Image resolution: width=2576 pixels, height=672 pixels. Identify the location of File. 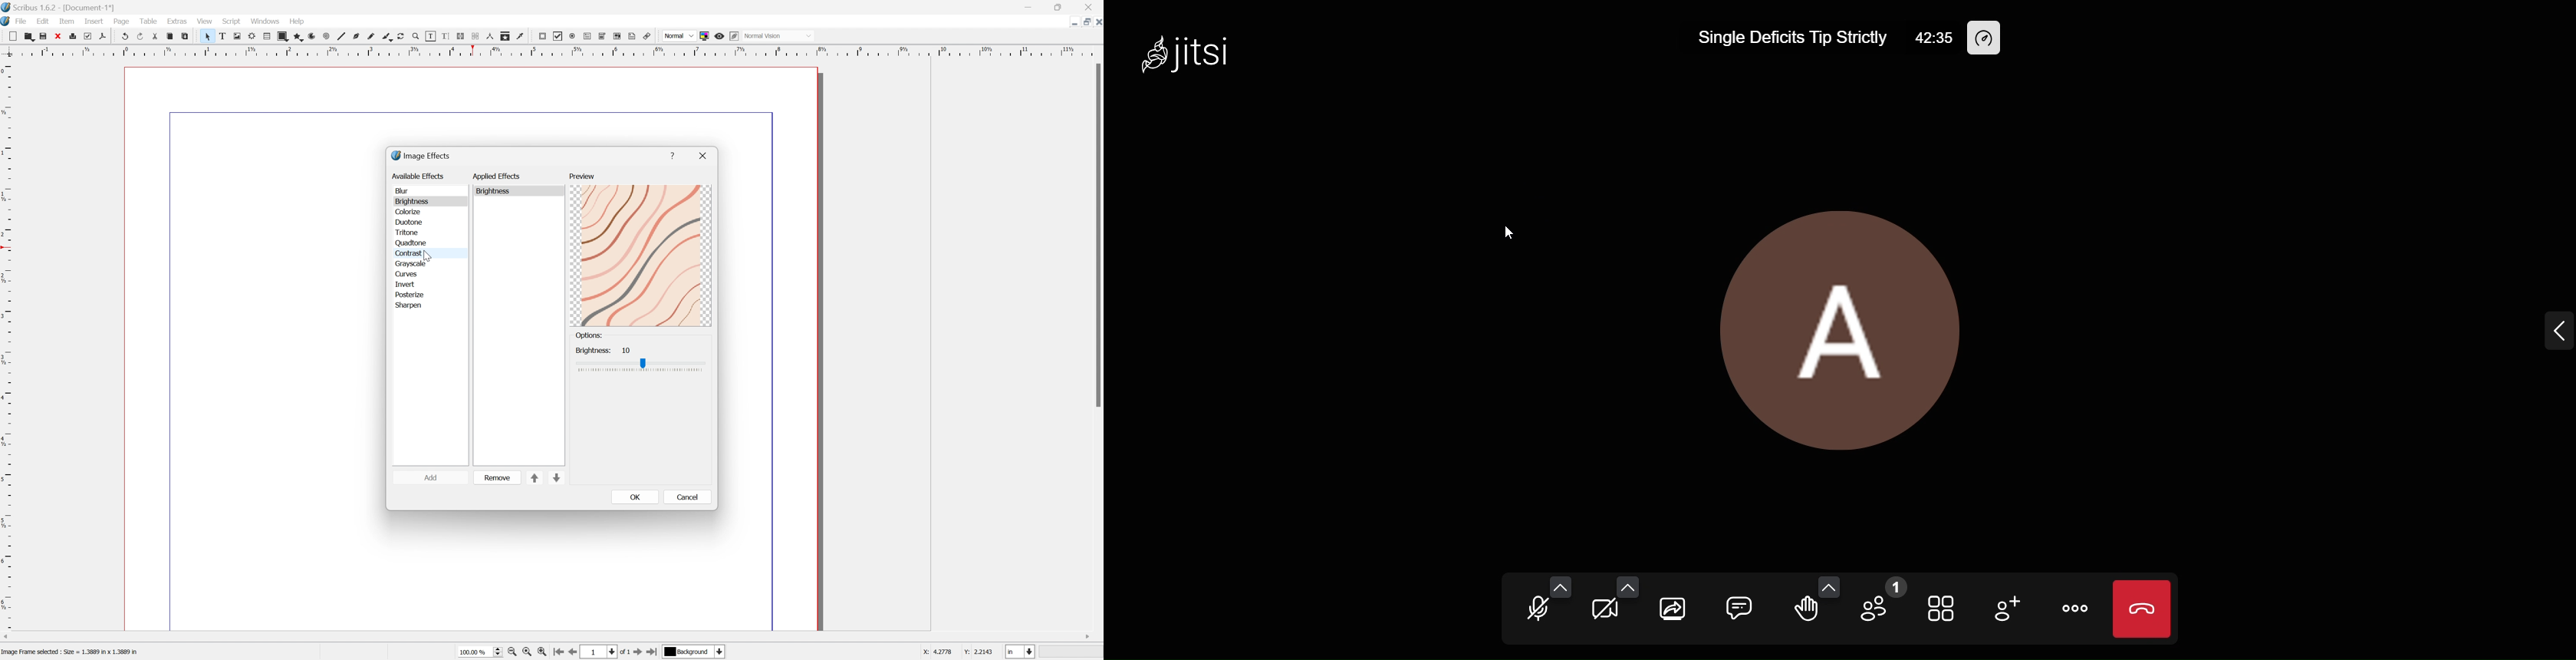
(22, 21).